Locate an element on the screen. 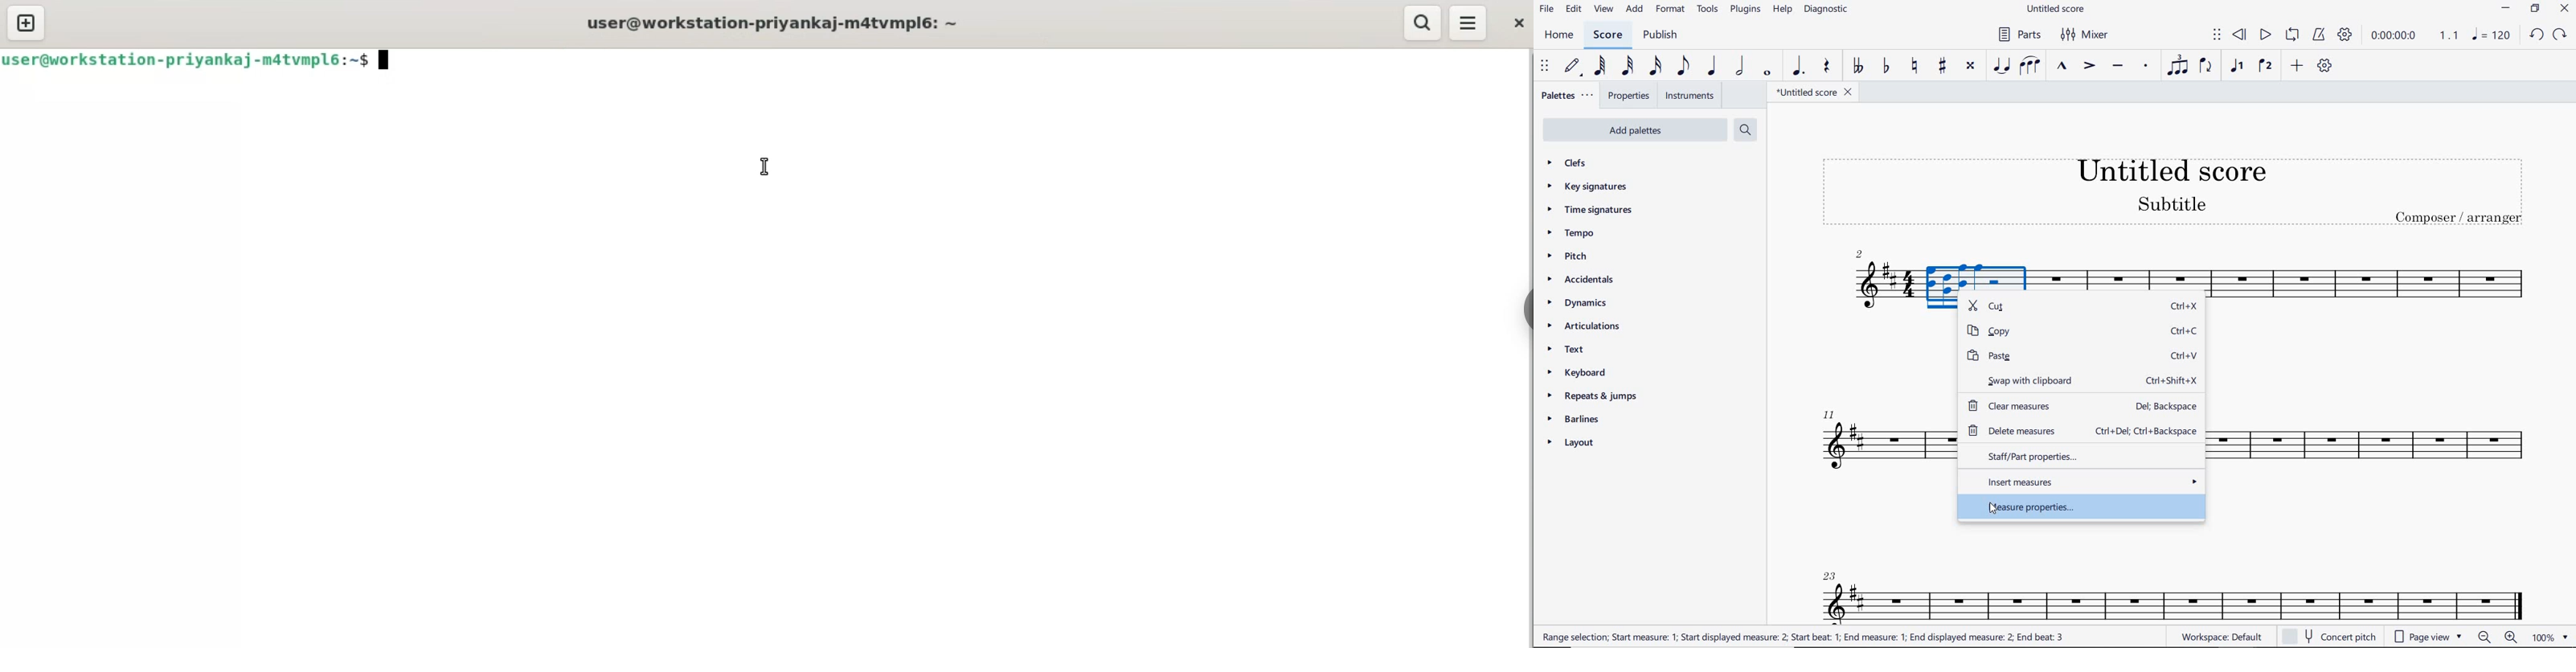 This screenshot has width=2576, height=672. REPEATS & JUMPS is located at coordinates (1592, 398).